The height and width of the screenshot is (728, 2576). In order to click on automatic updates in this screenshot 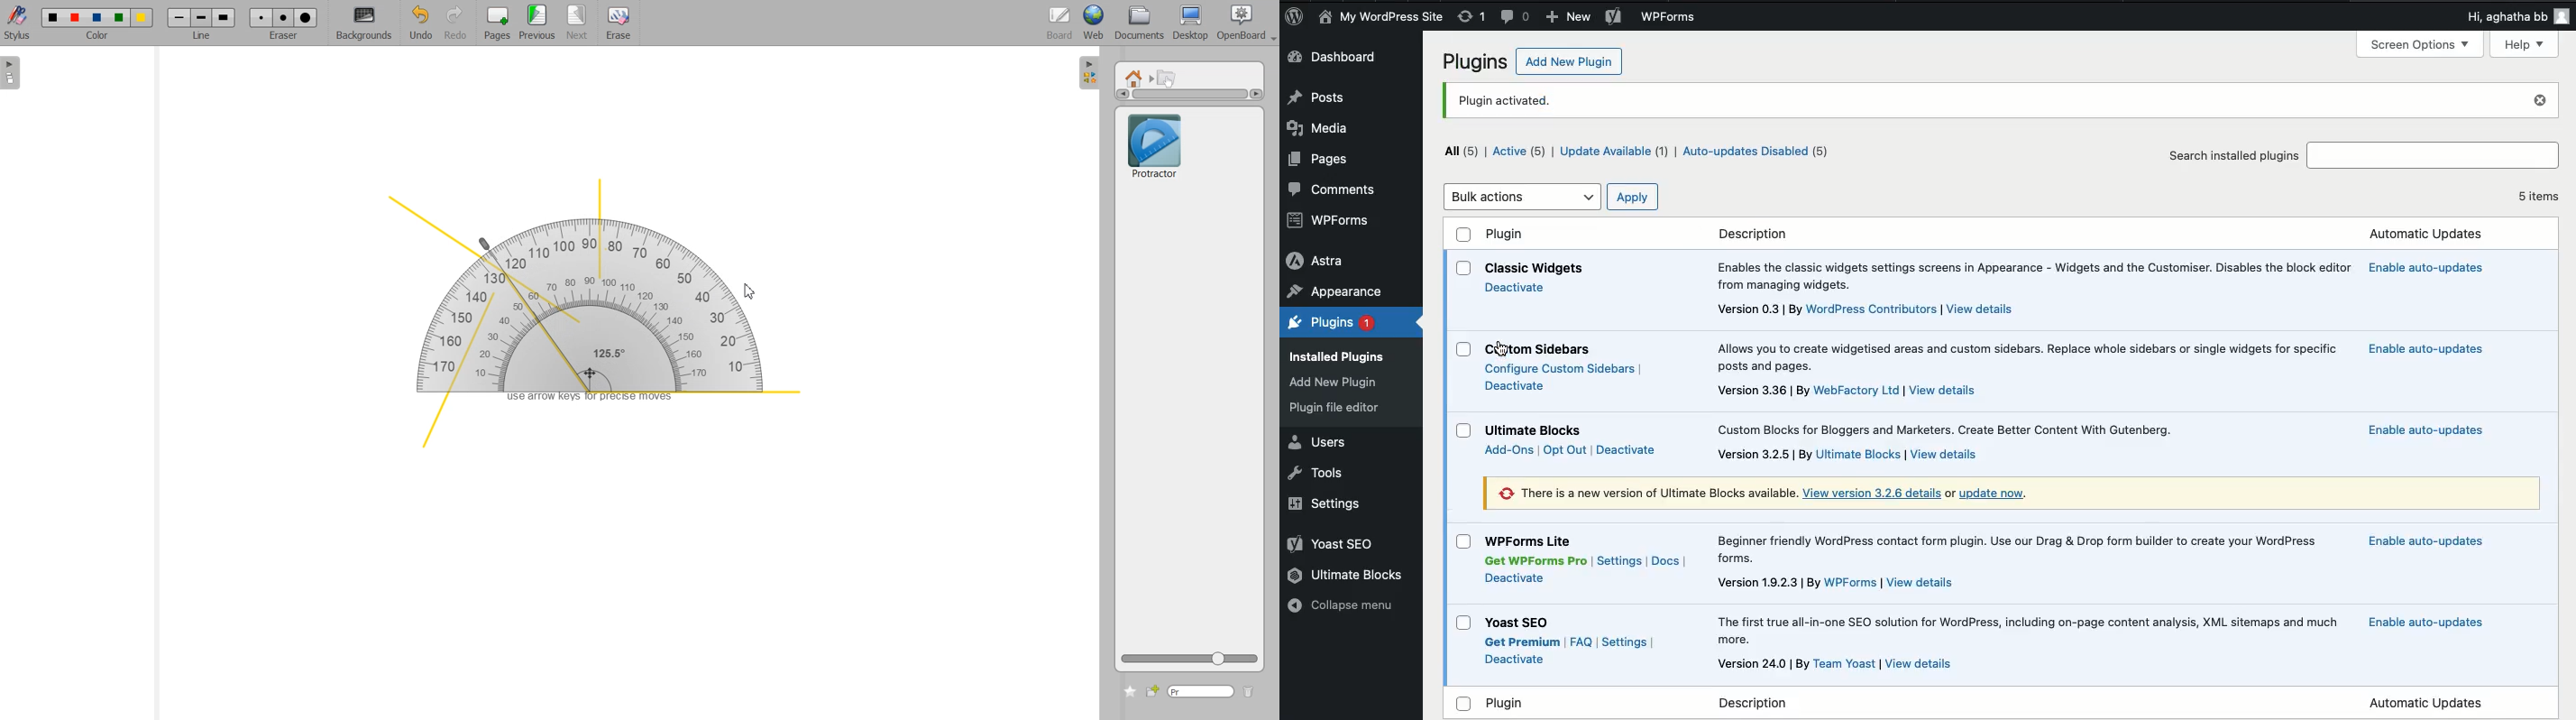, I will do `click(2428, 701)`.